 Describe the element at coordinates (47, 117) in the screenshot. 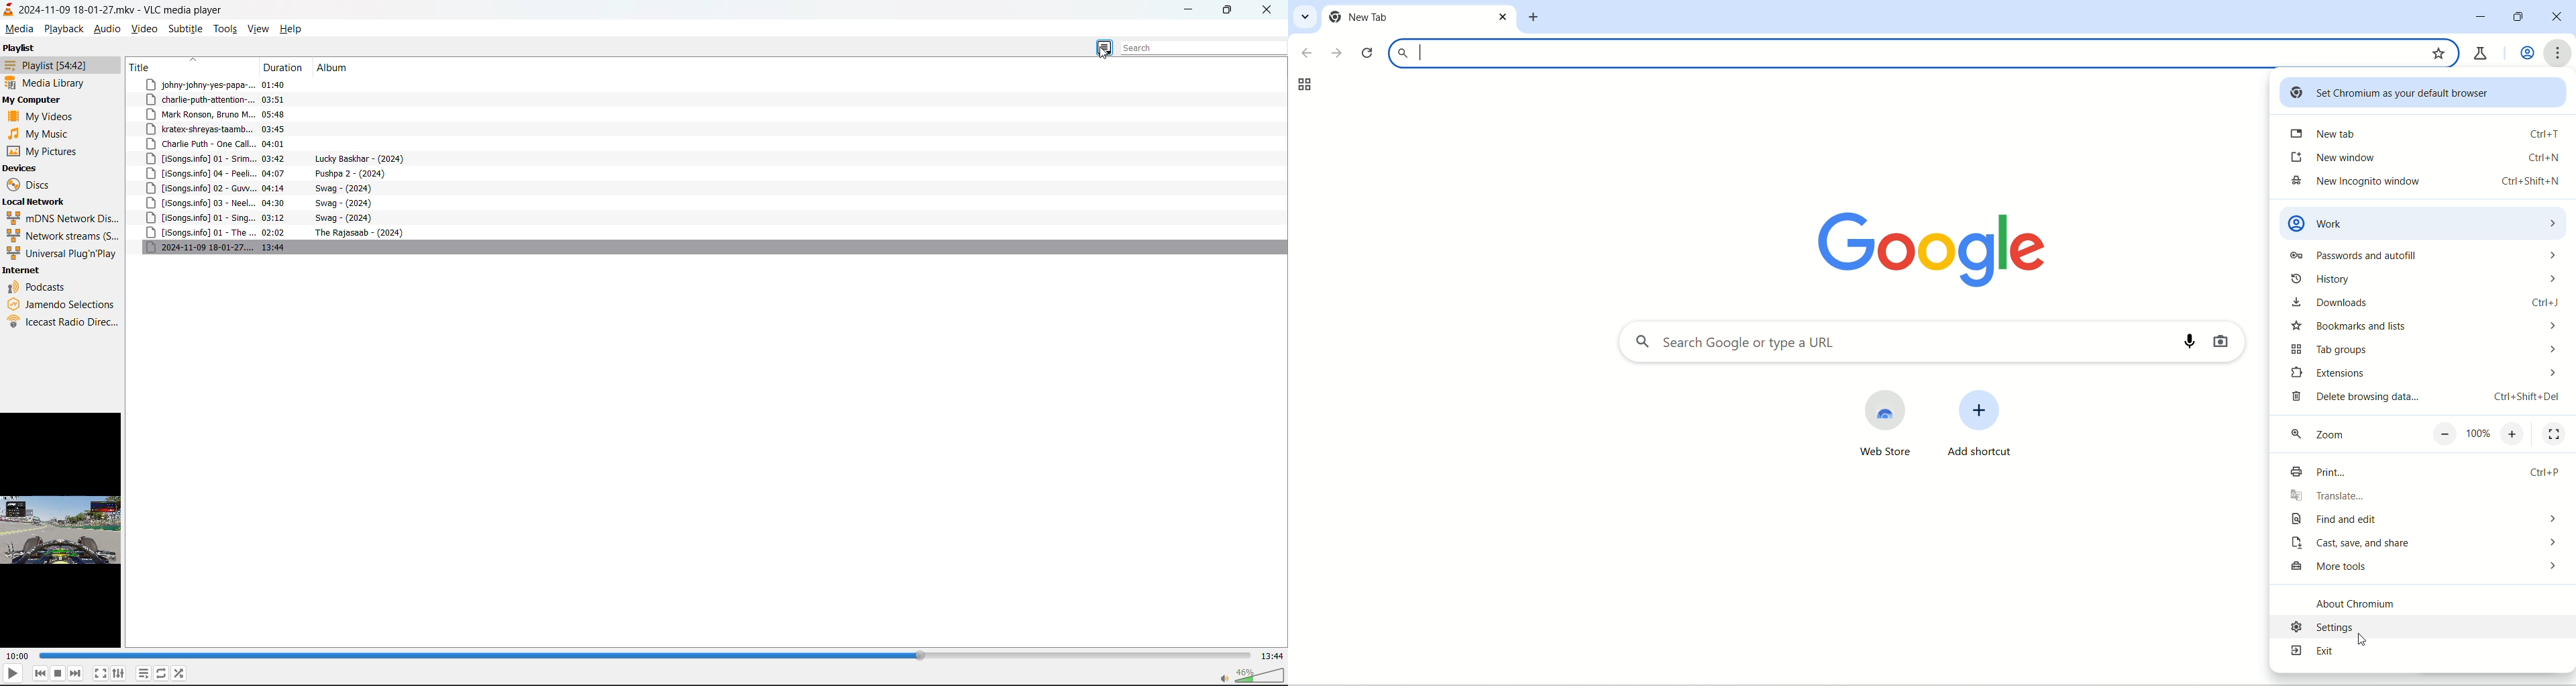

I see `videos` at that location.